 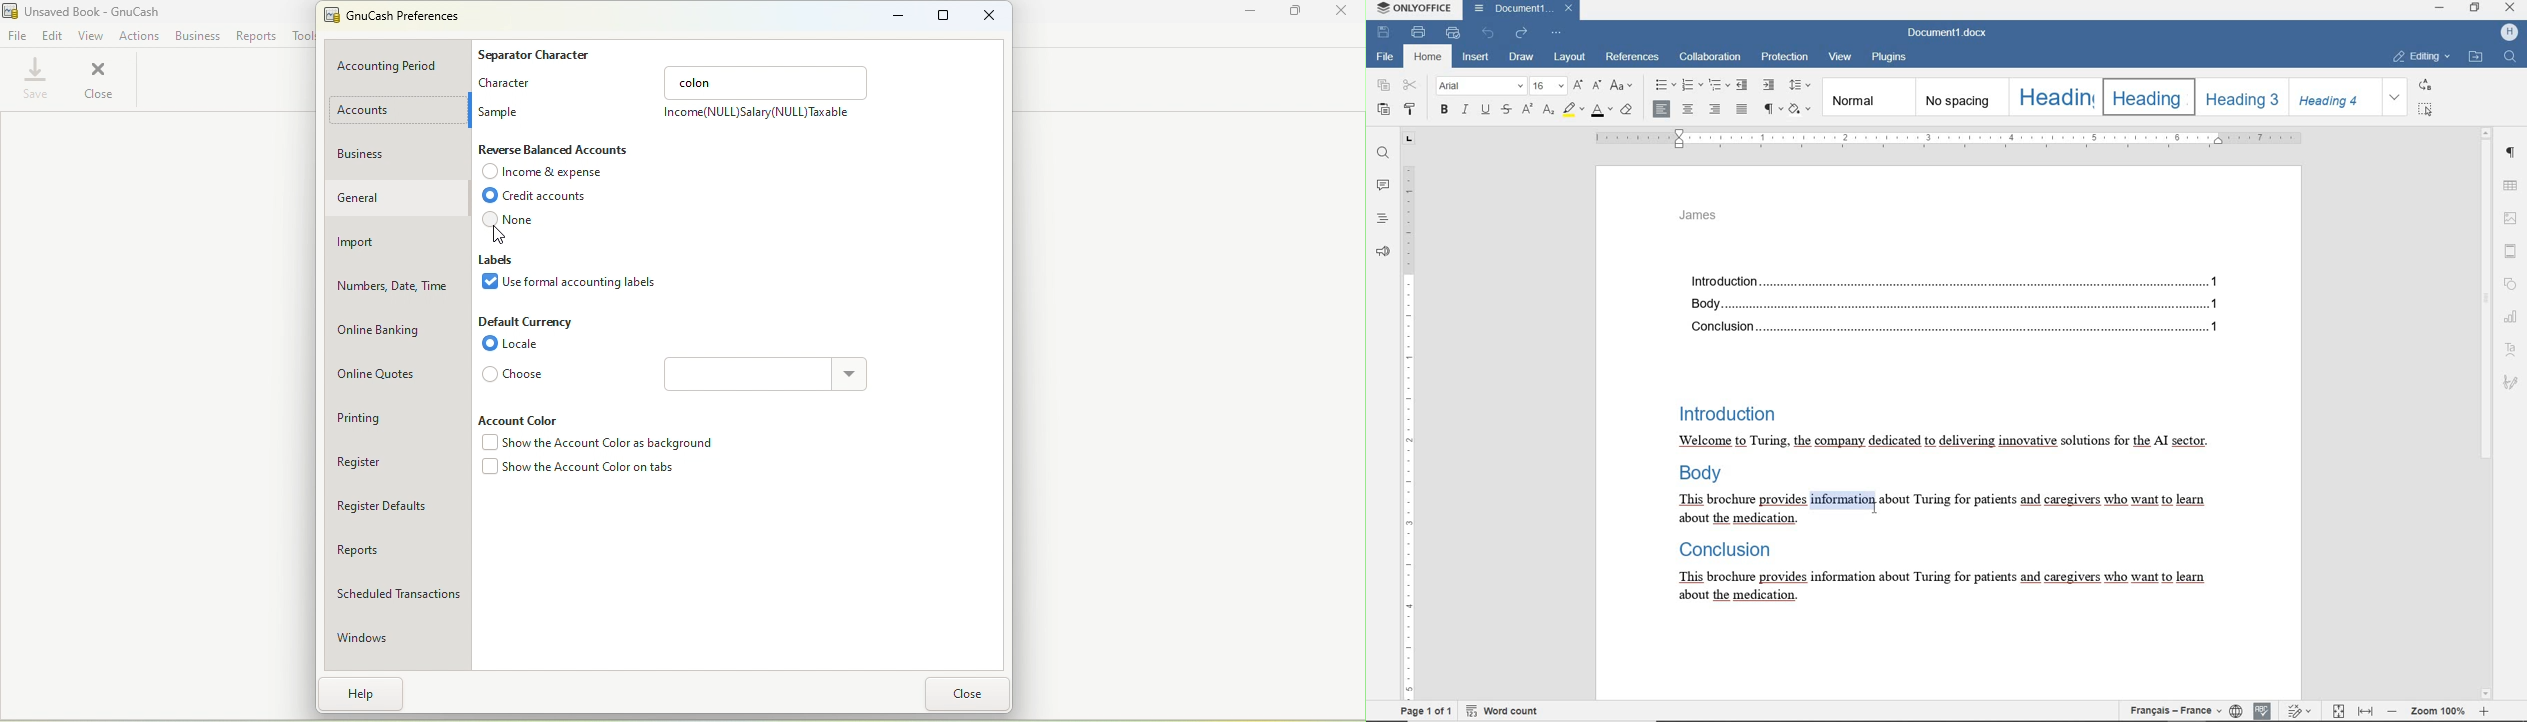 What do you see at coordinates (2241, 96) in the screenshot?
I see `HEADING 3` at bounding box center [2241, 96].